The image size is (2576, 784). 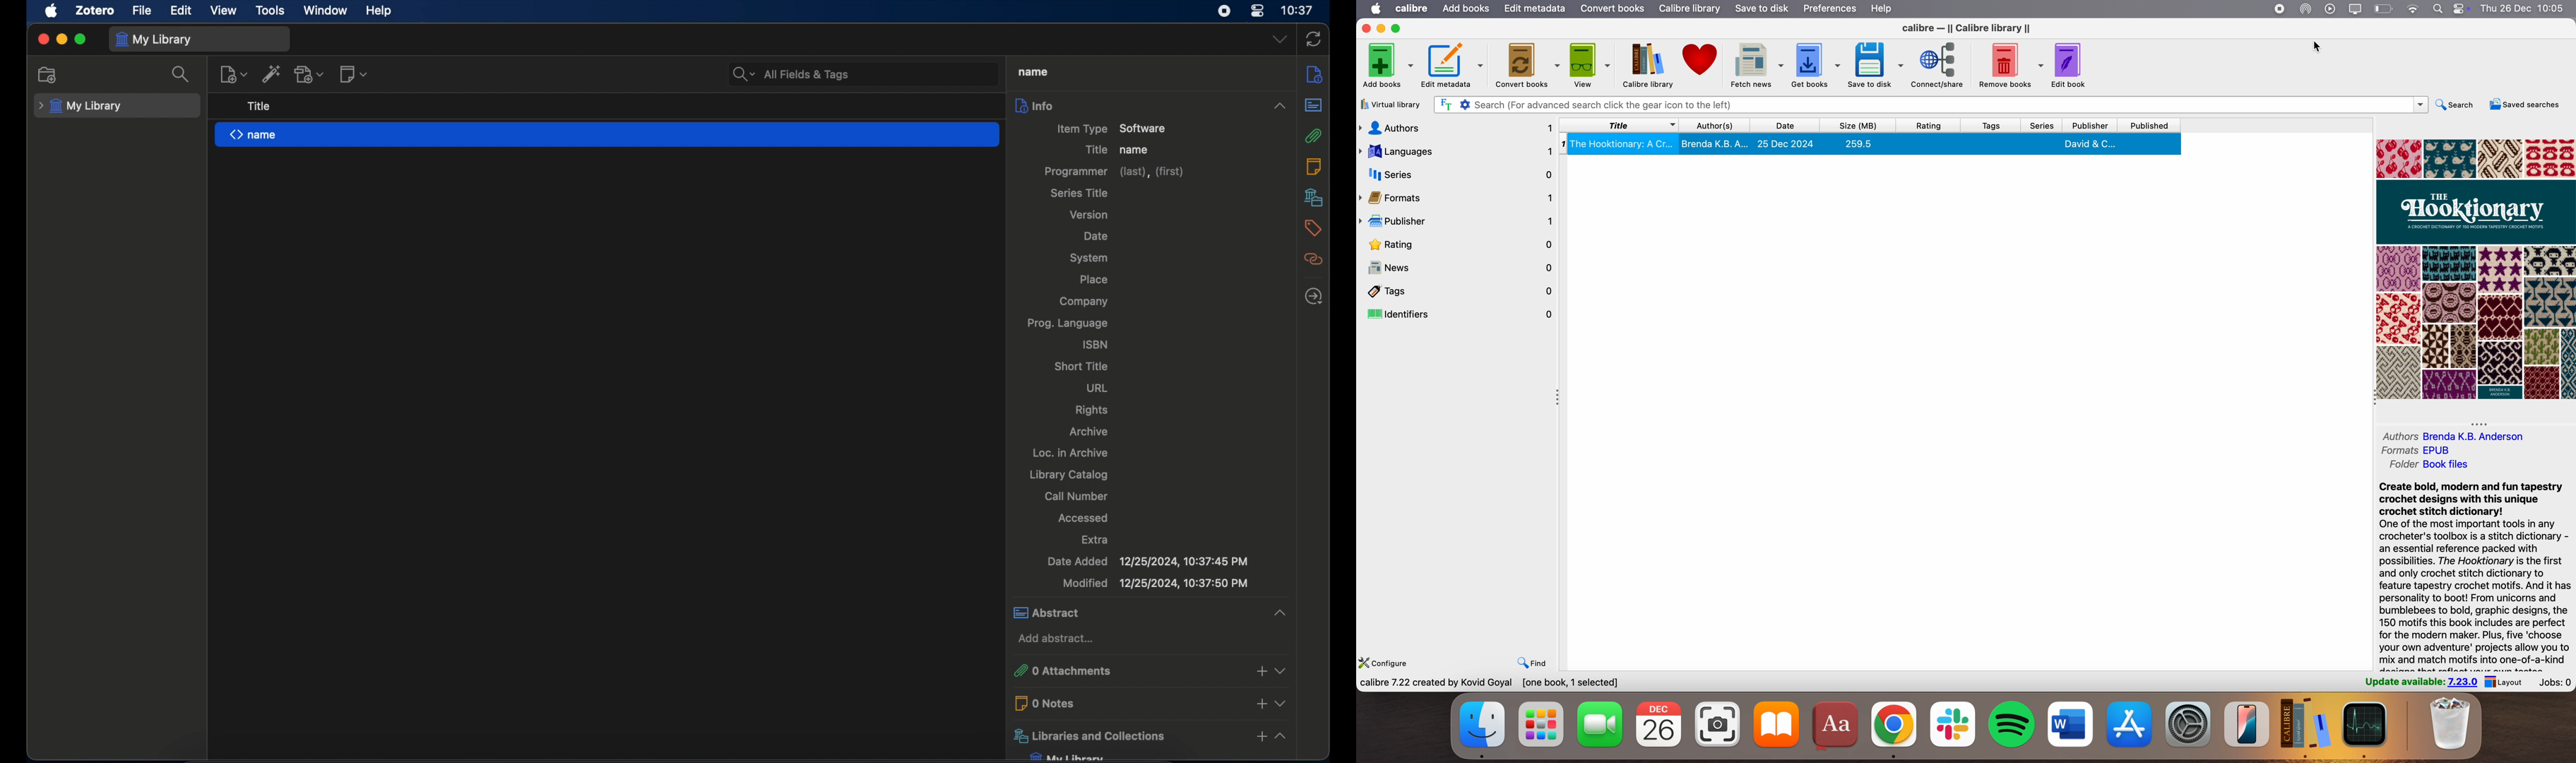 I want to click on view, so click(x=225, y=11).